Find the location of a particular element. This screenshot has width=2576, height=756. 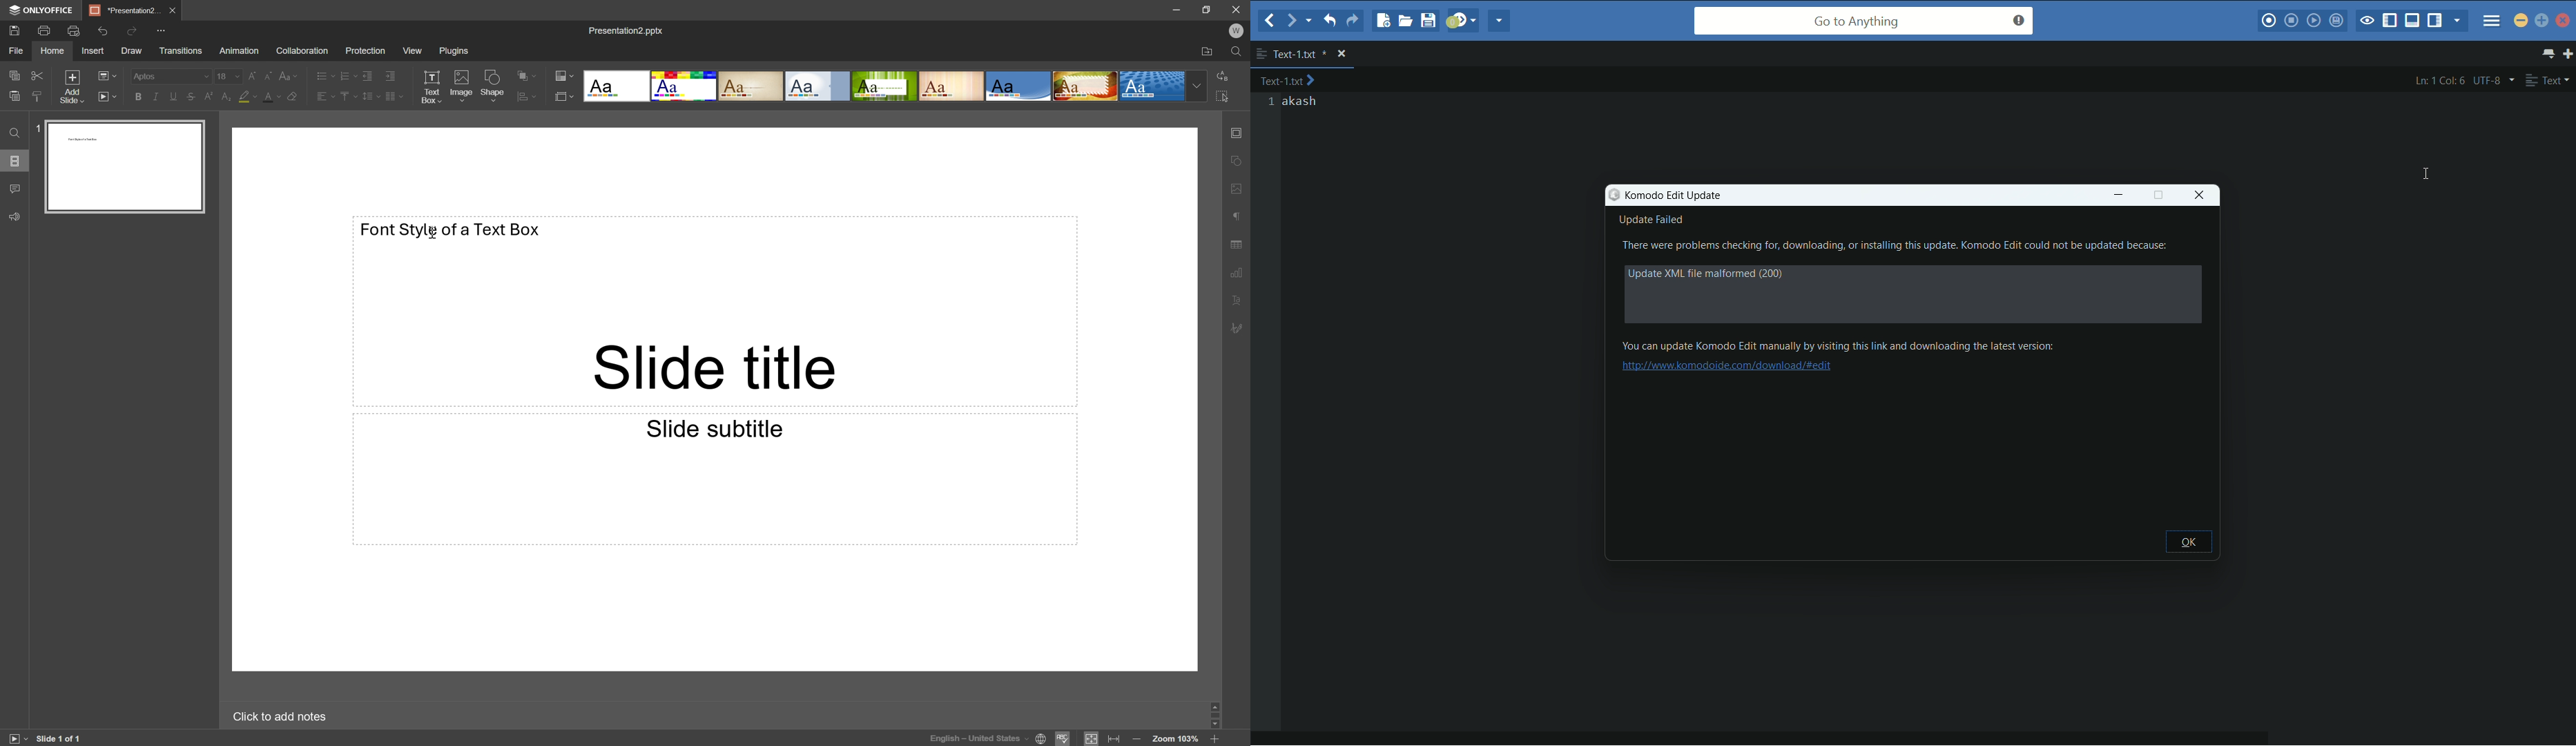

W is located at coordinates (1239, 30).